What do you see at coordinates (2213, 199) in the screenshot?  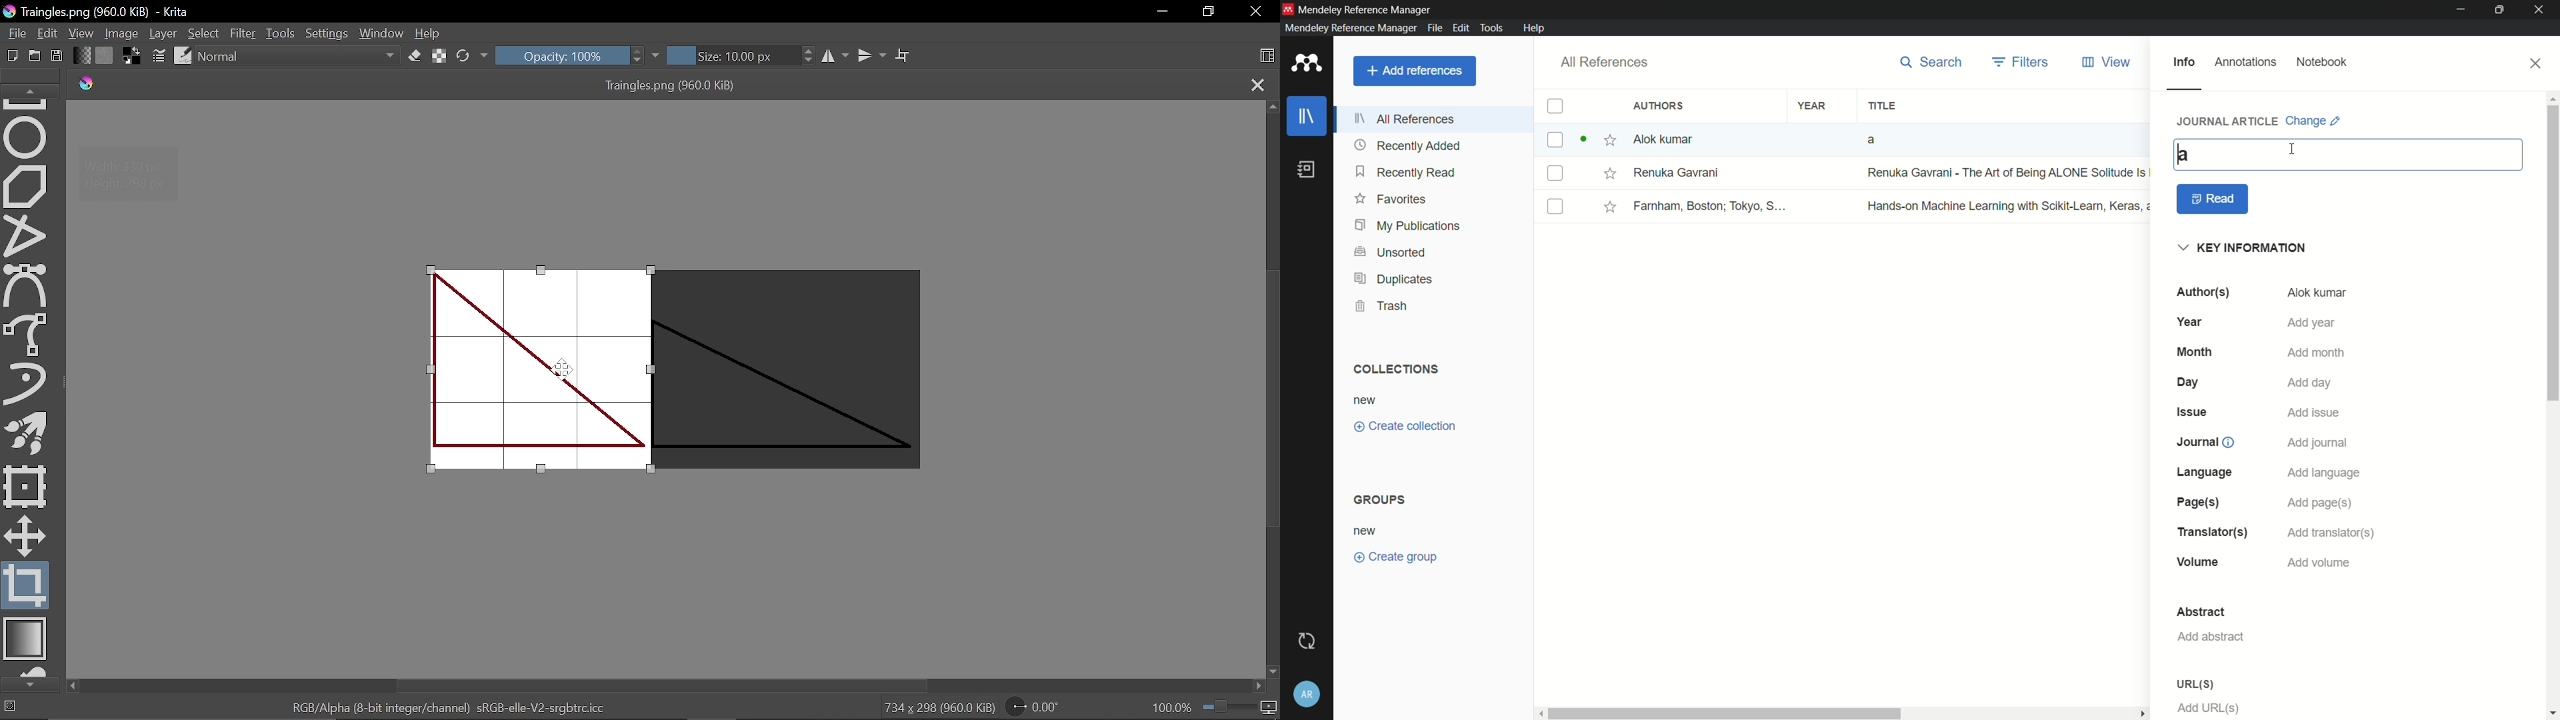 I see `read` at bounding box center [2213, 199].